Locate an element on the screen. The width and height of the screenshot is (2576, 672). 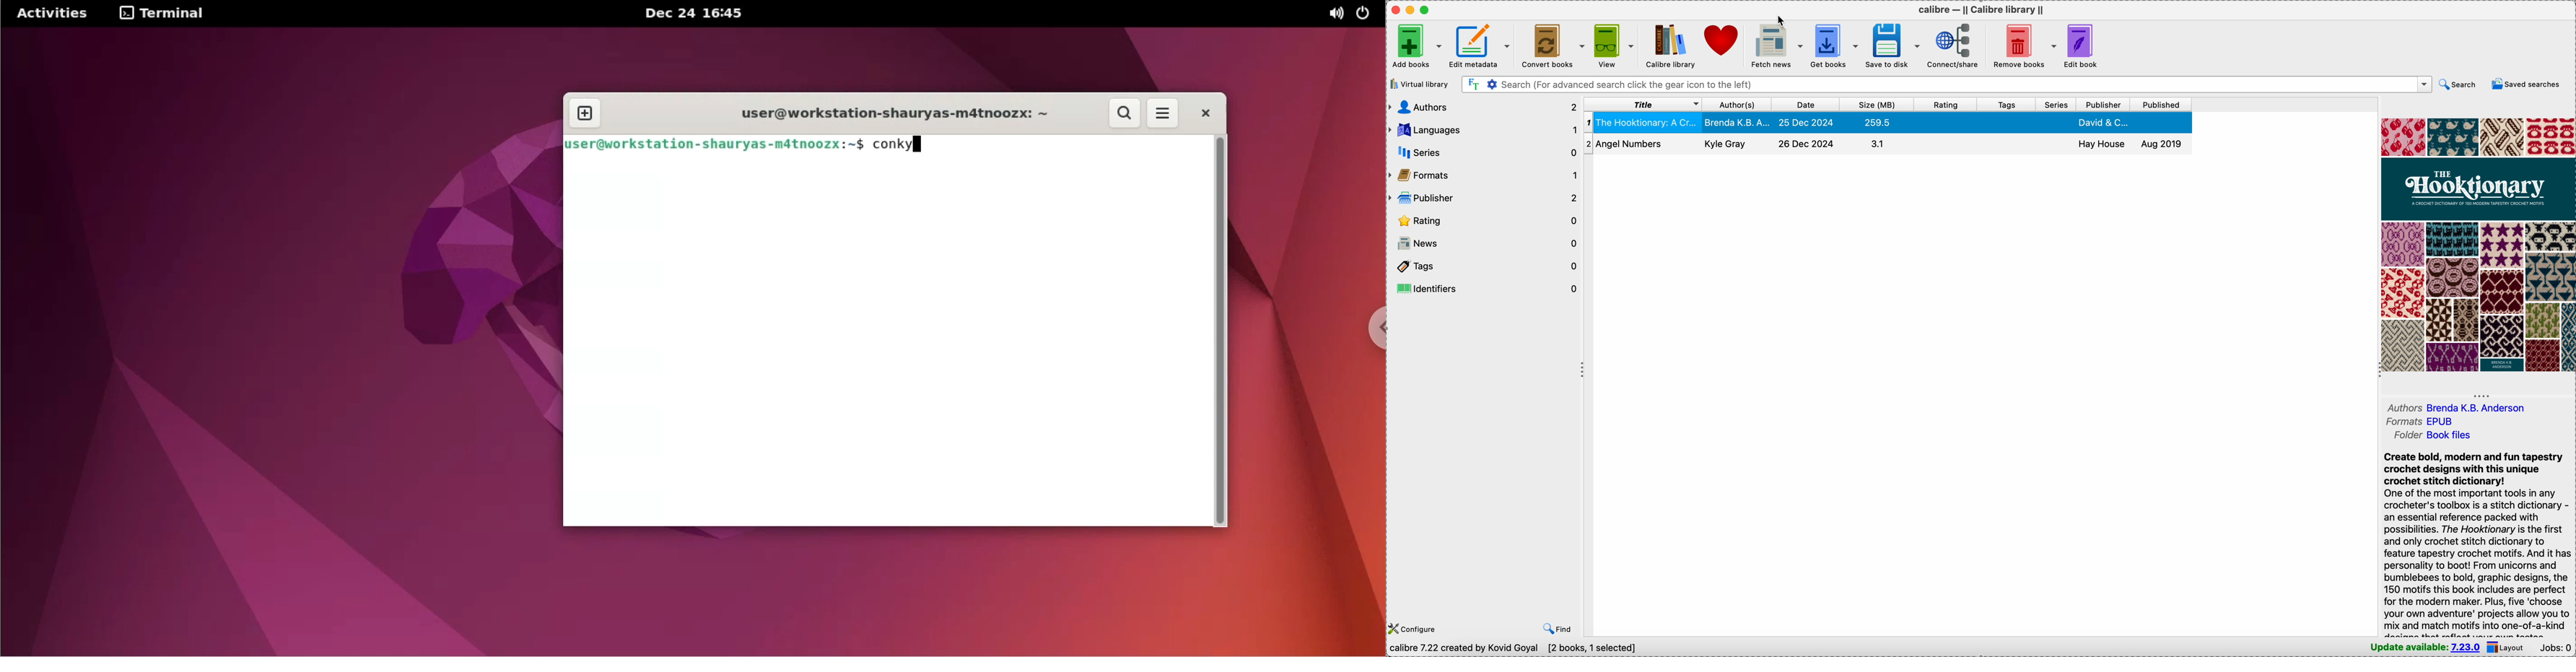
date is located at coordinates (1805, 105).